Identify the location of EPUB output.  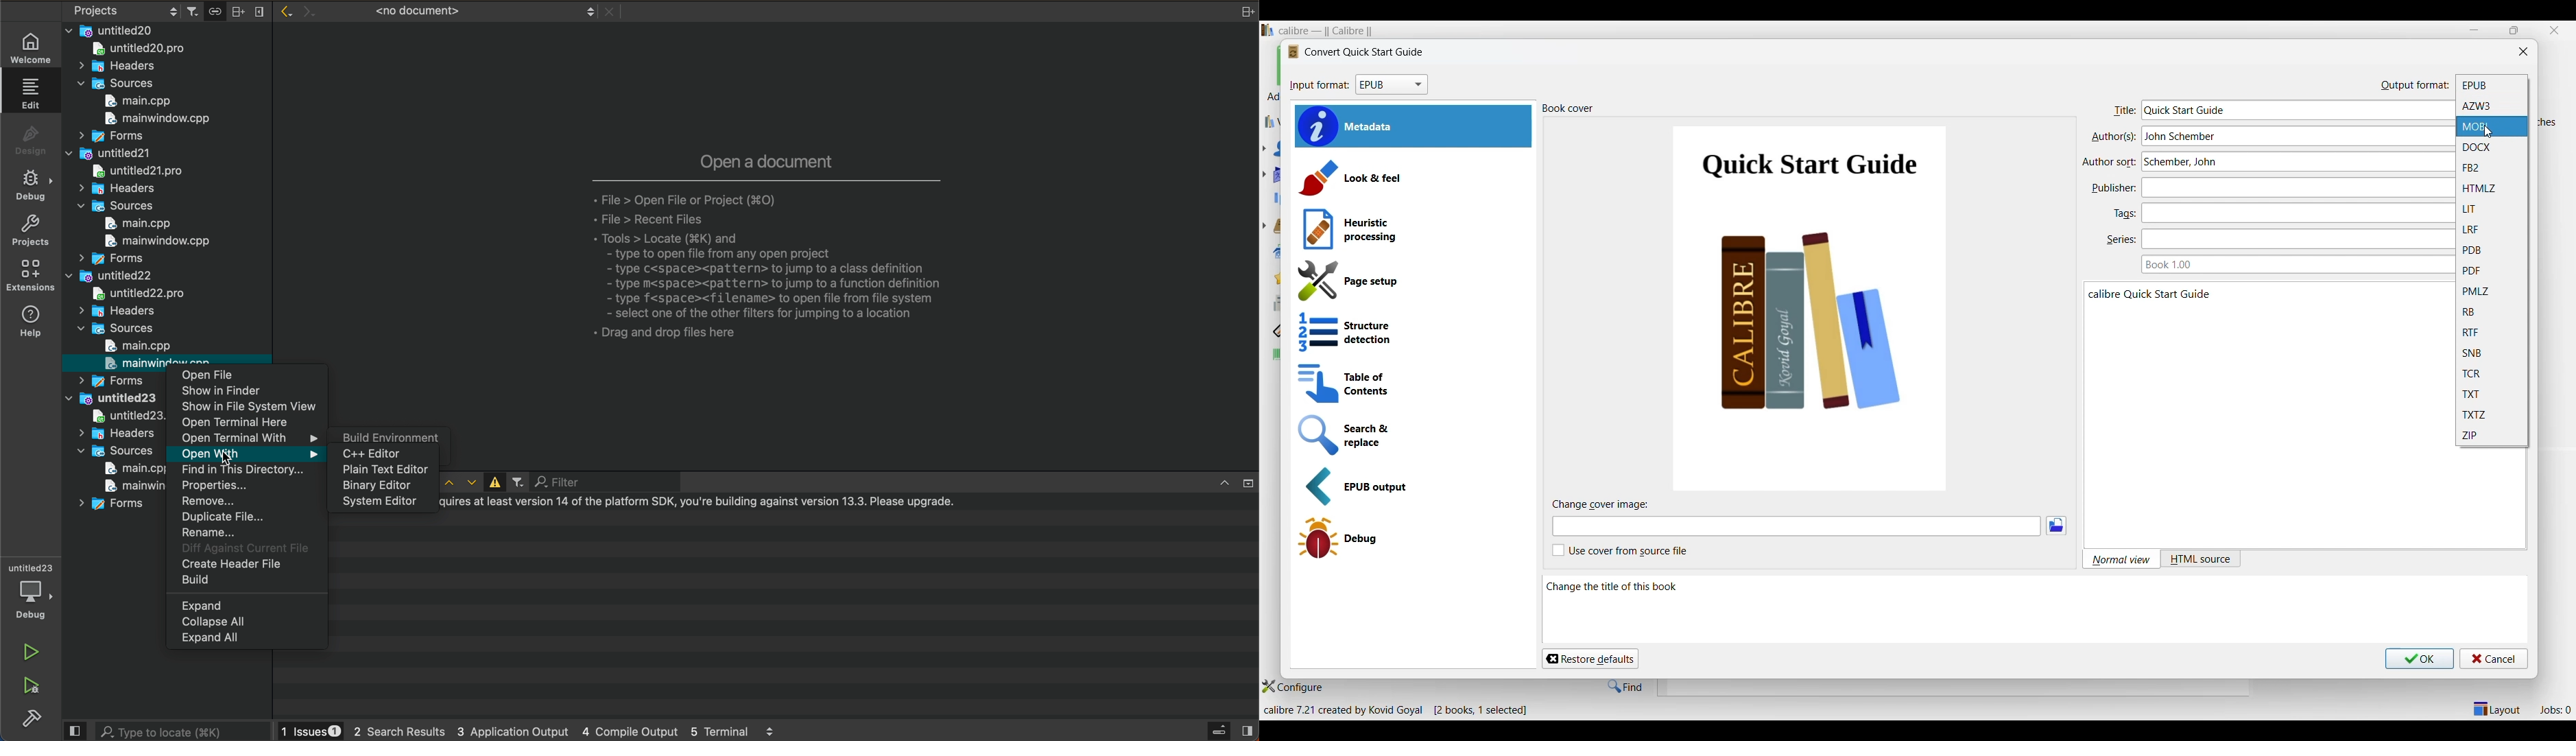
(1414, 487).